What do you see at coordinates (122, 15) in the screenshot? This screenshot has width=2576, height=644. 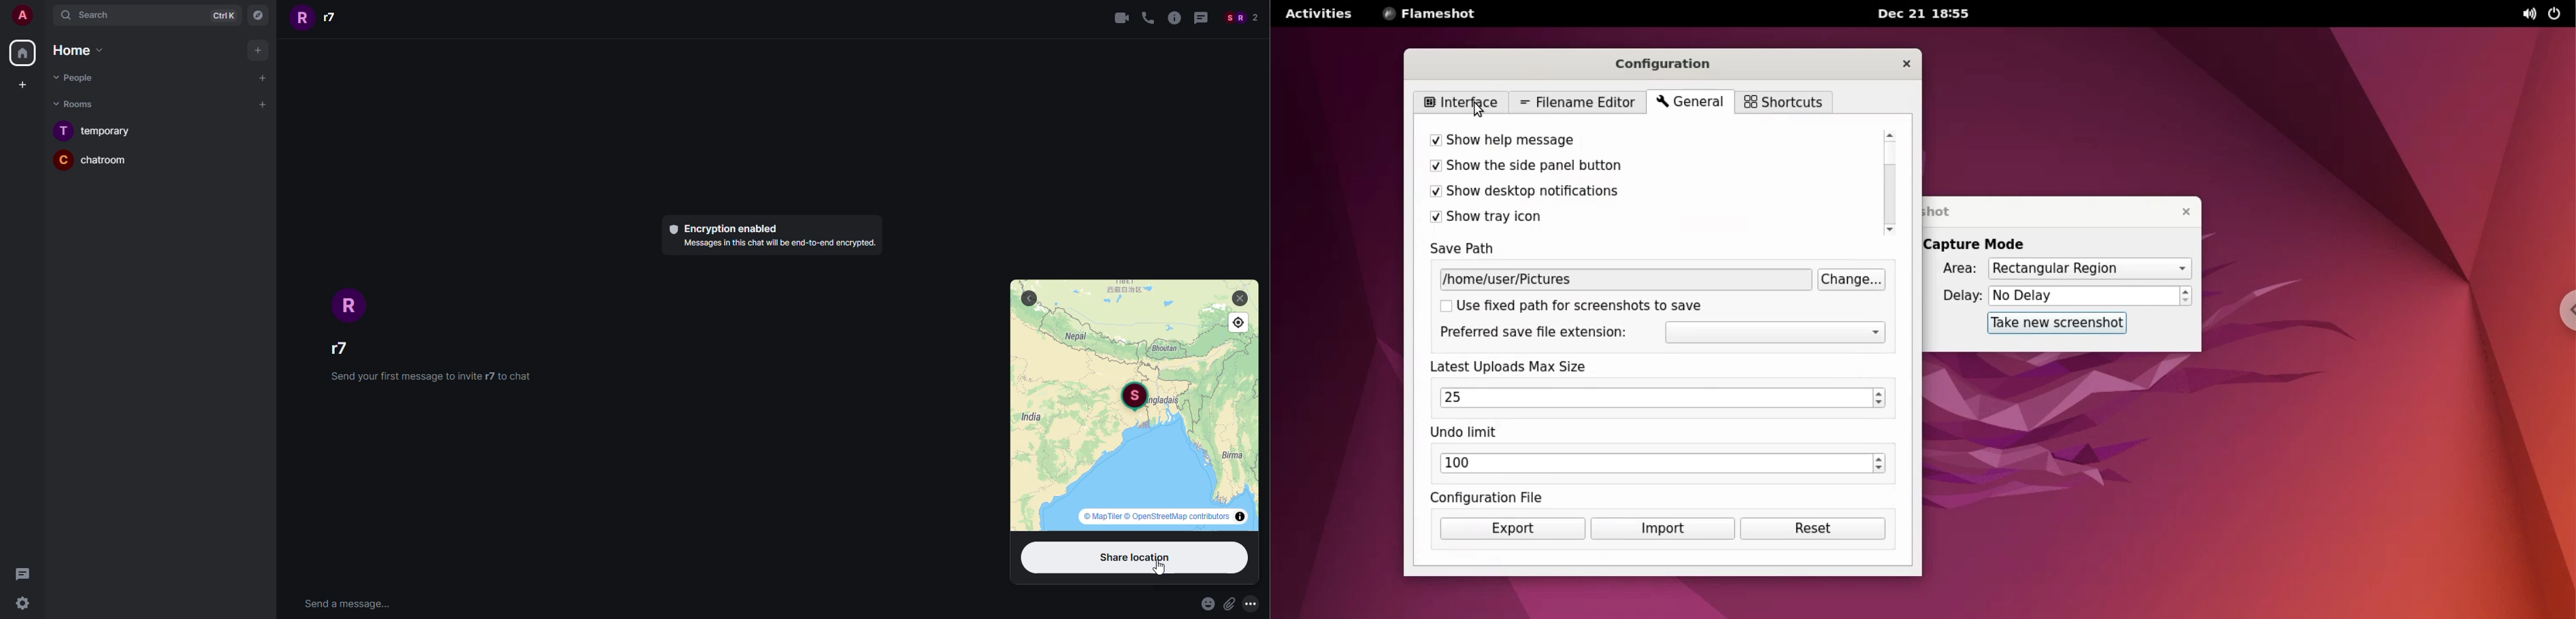 I see `Search` at bounding box center [122, 15].